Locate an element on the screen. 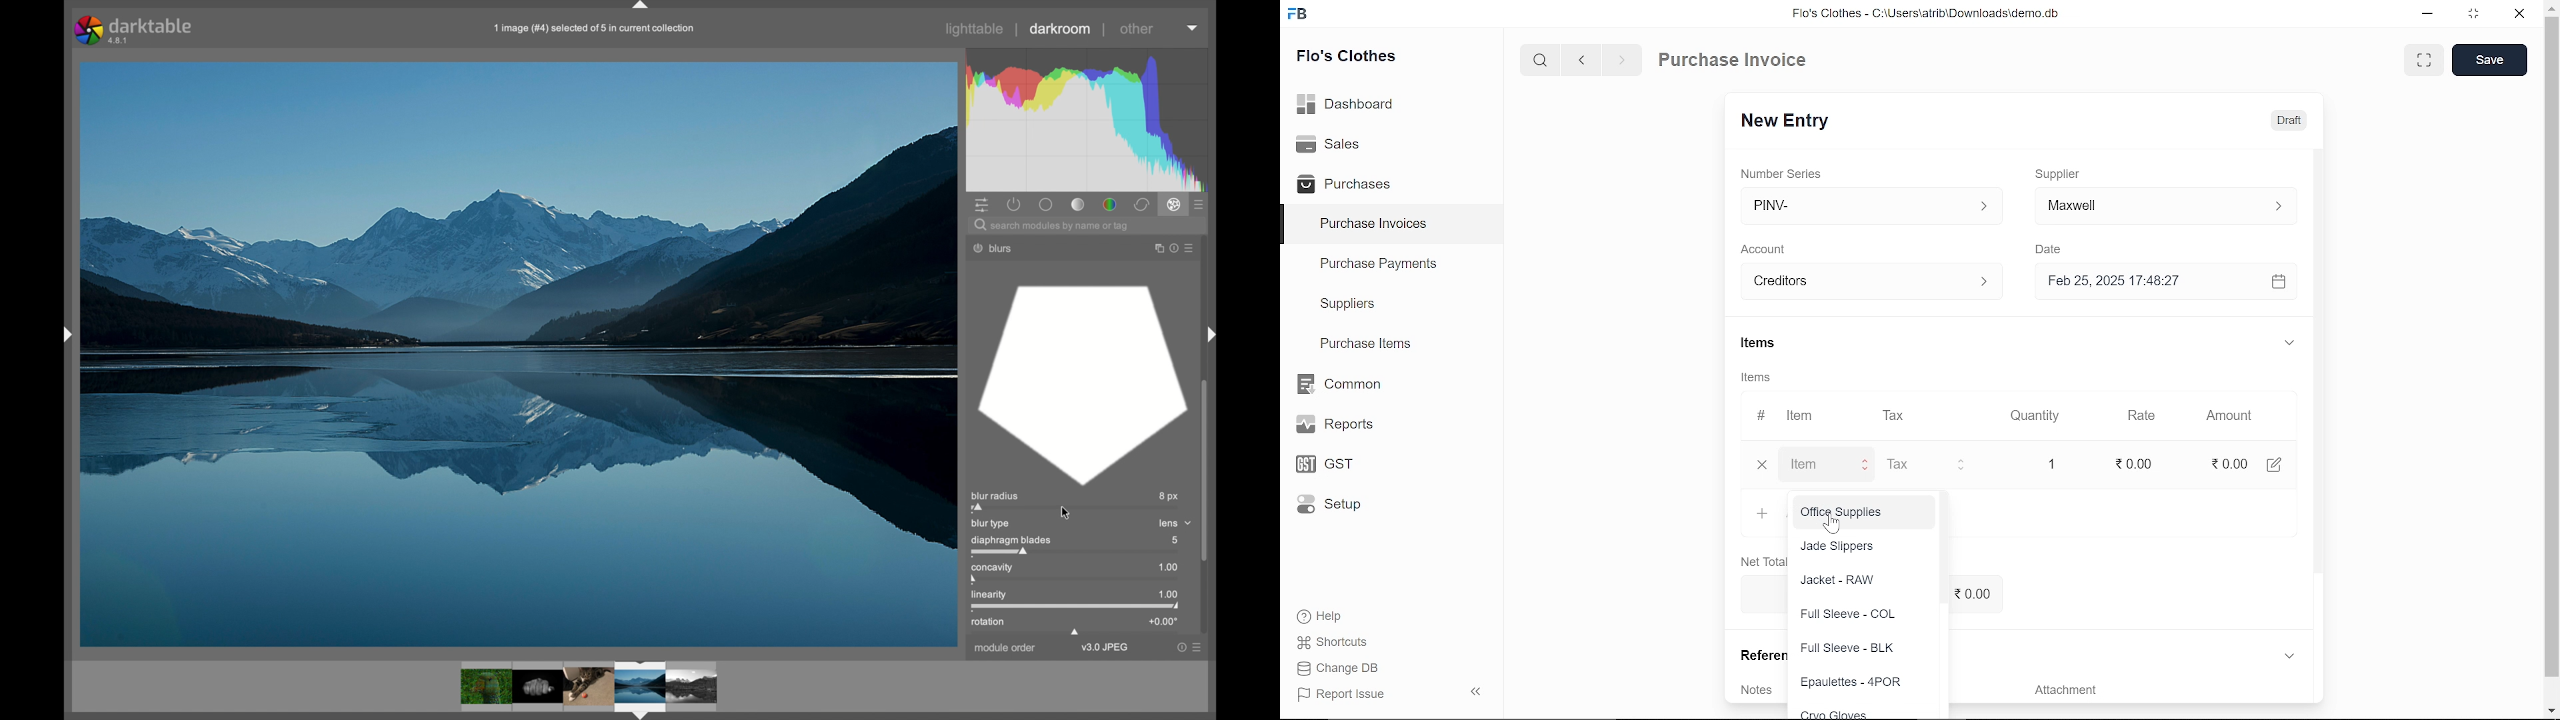  blurs is located at coordinates (1005, 248).